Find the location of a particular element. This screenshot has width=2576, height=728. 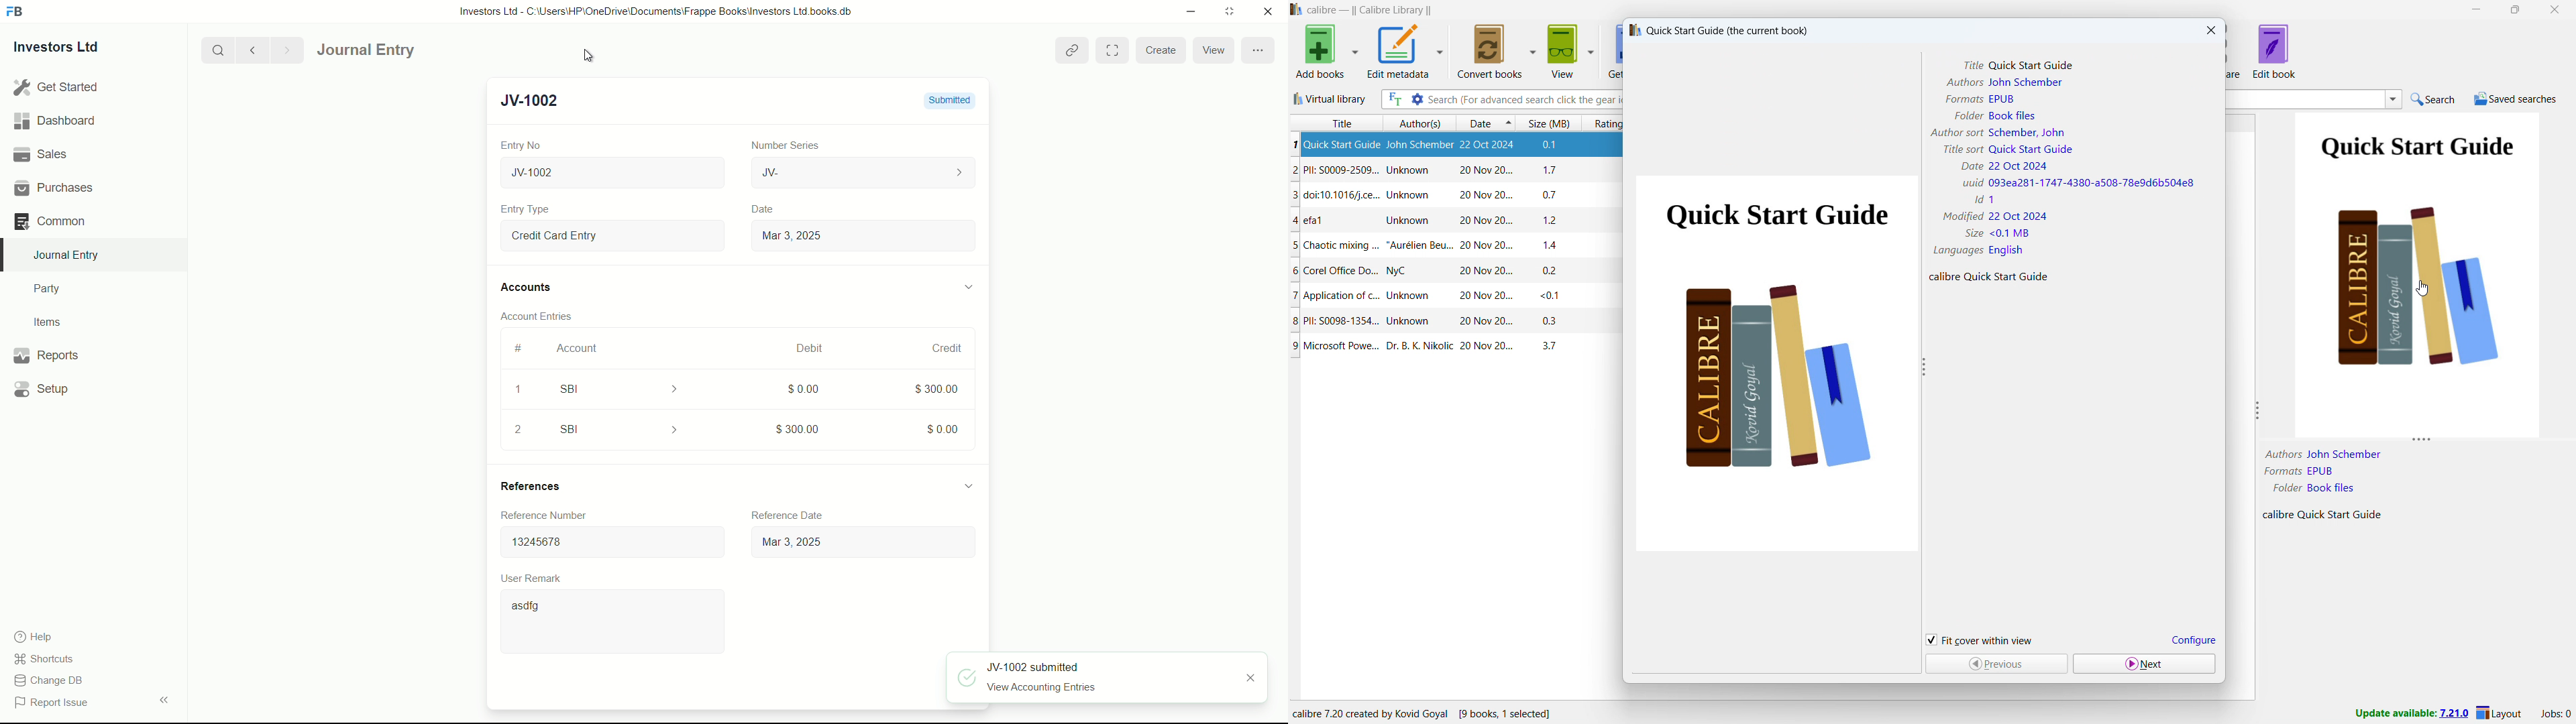

2 is located at coordinates (523, 429).